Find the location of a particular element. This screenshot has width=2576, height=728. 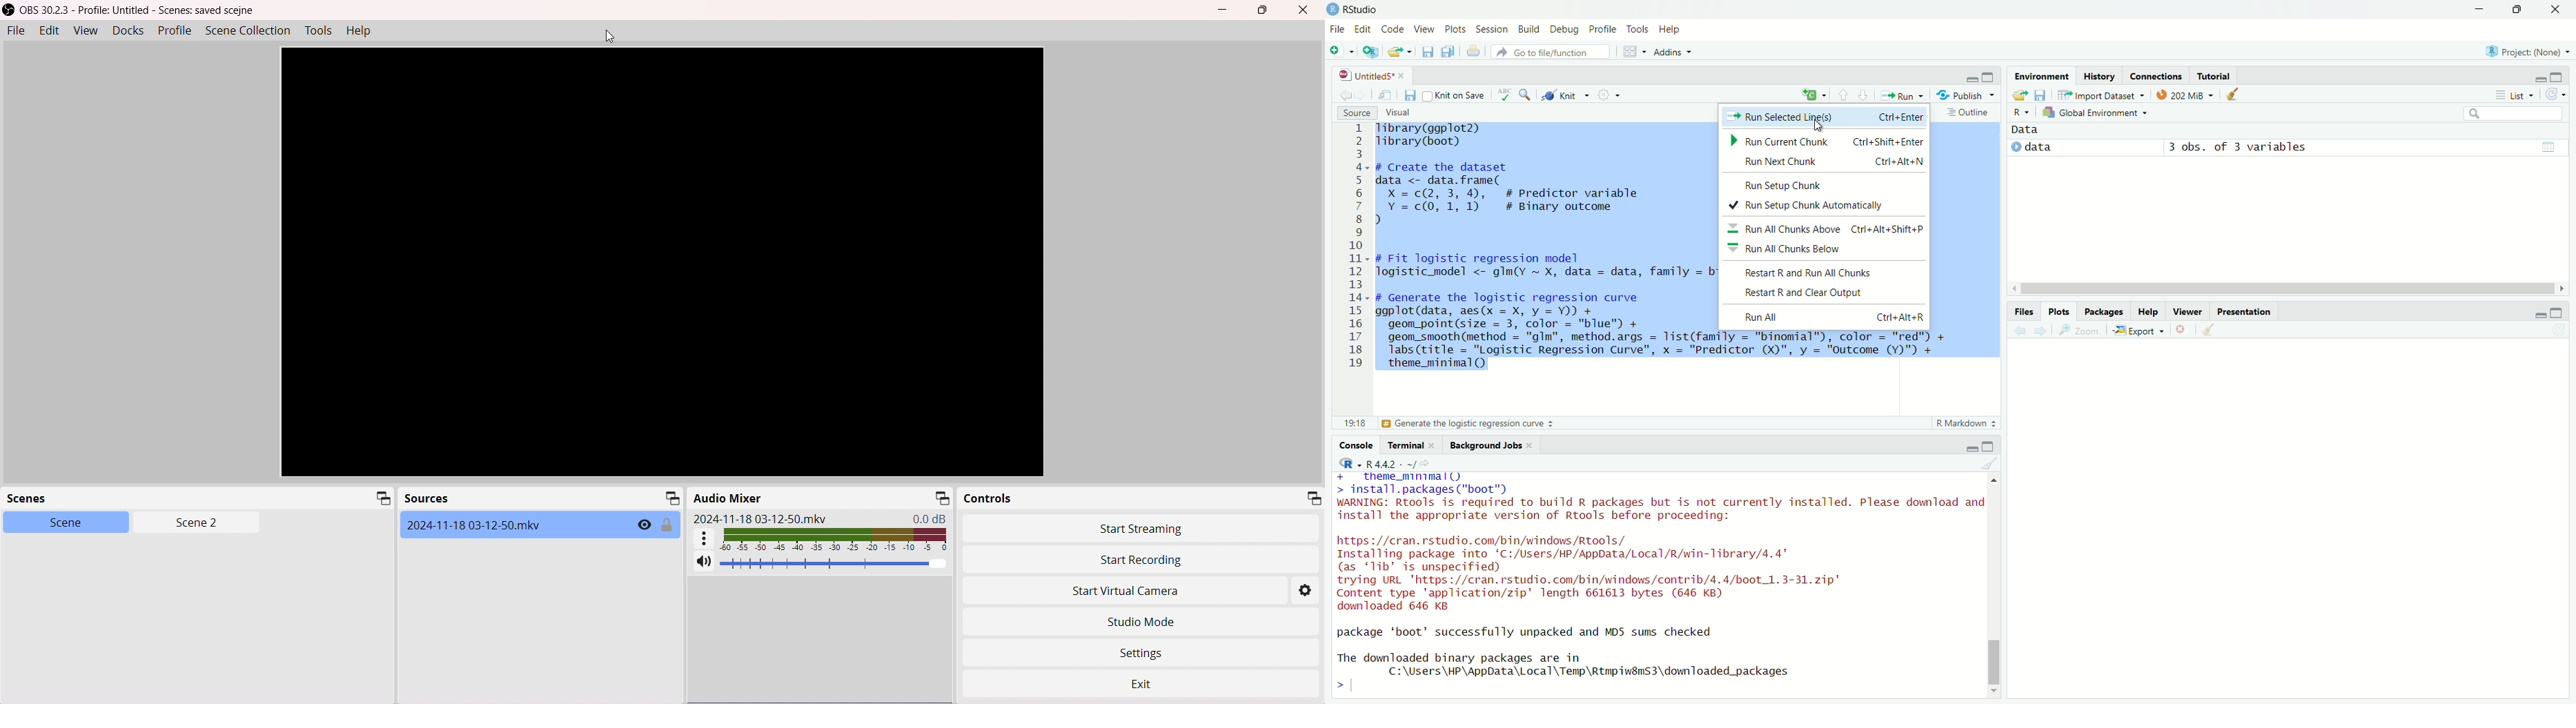

Project: (None) is located at coordinates (2527, 51).